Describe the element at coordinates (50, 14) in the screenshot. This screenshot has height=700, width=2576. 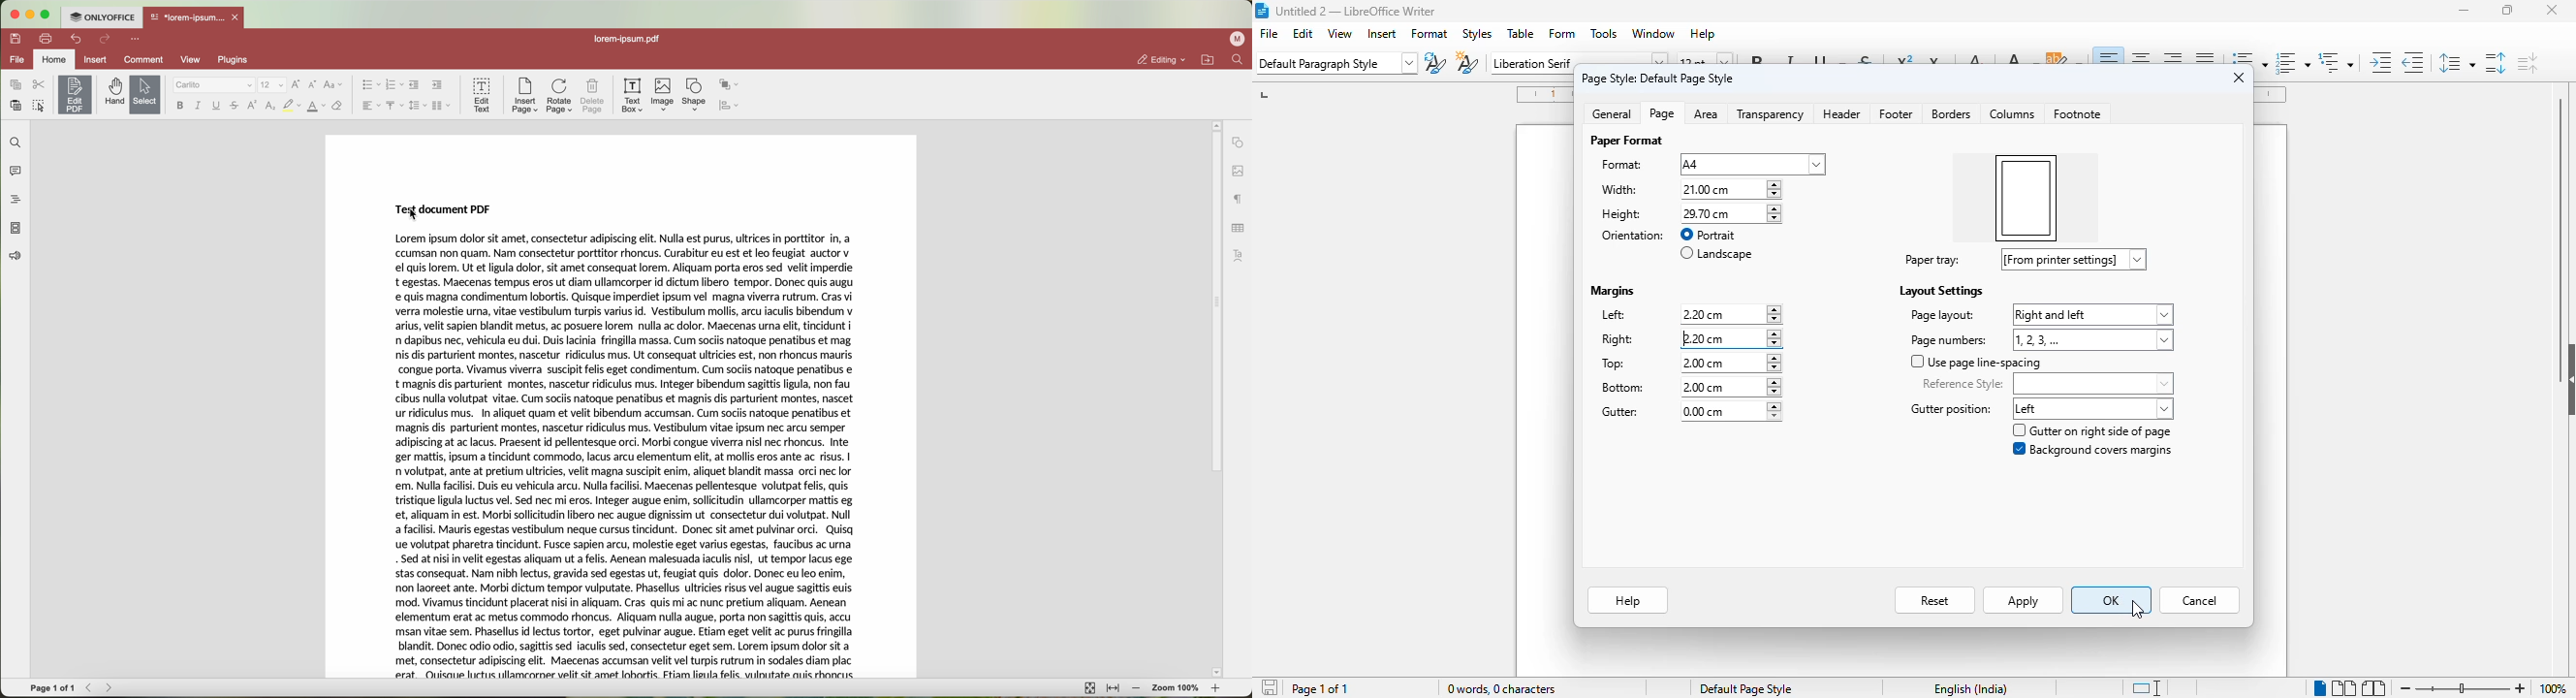
I see `maximize` at that location.